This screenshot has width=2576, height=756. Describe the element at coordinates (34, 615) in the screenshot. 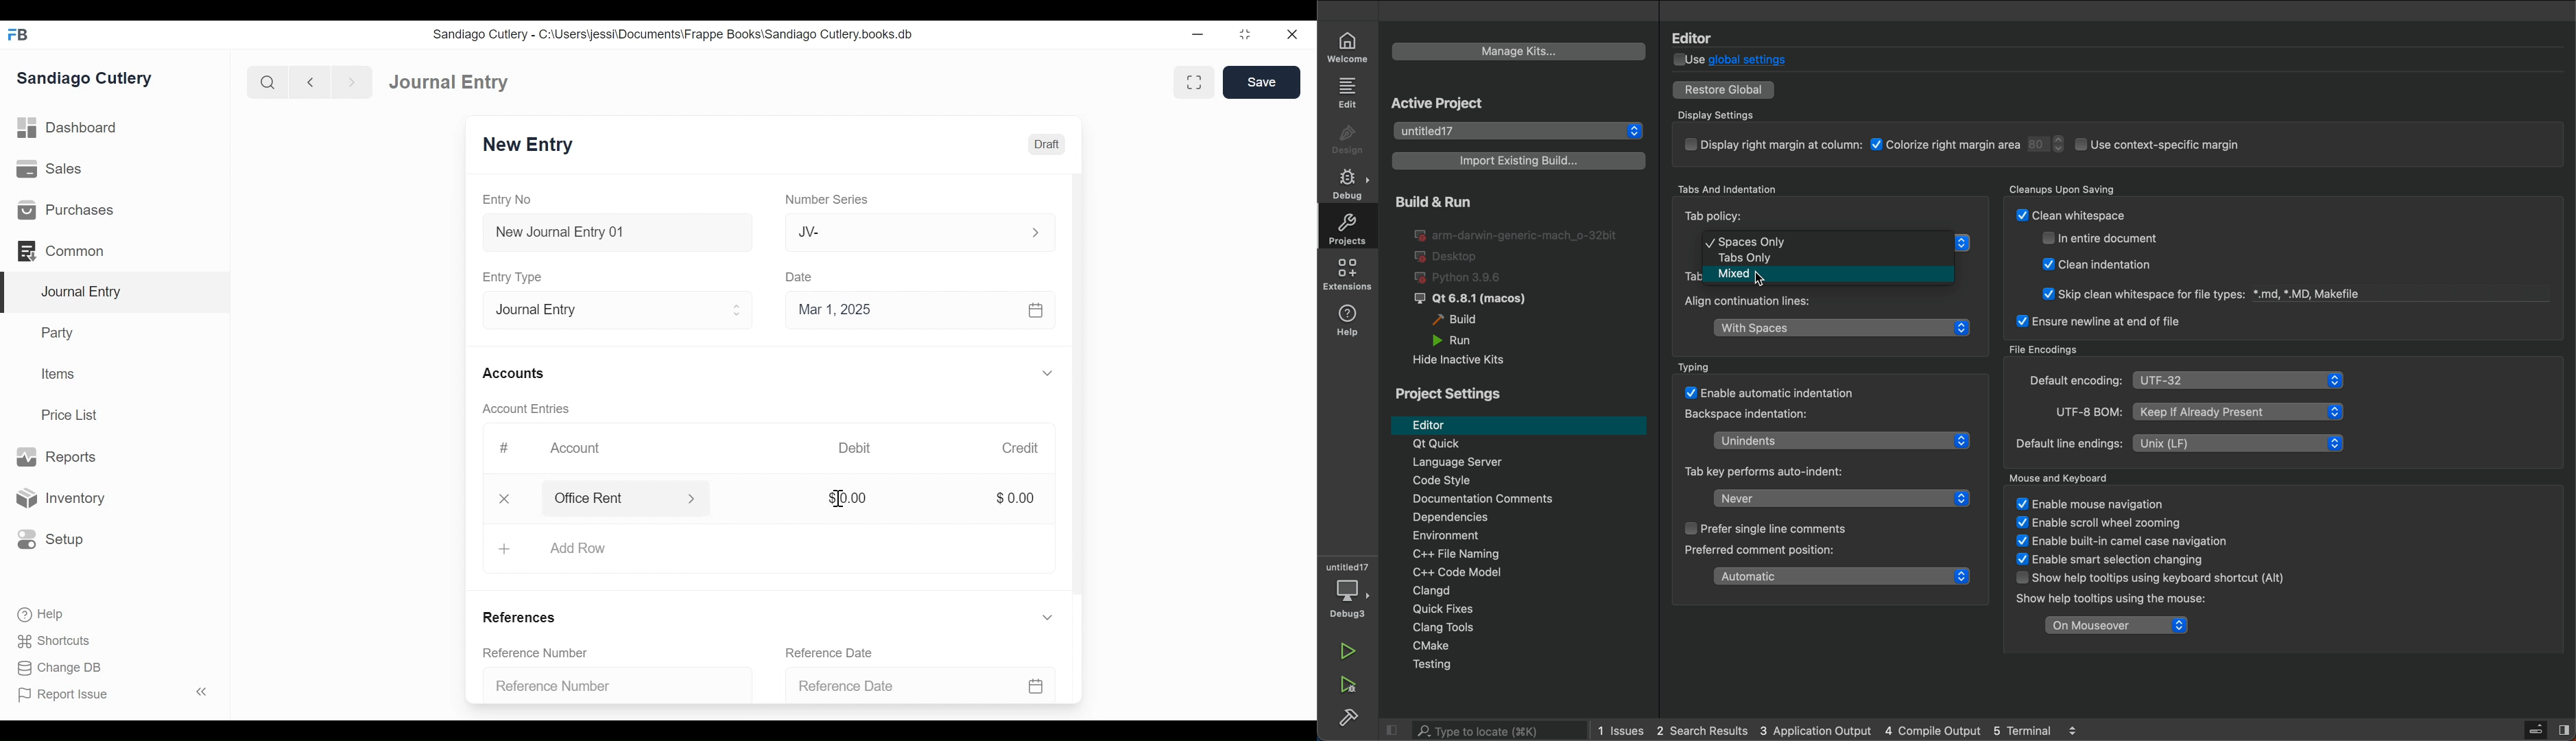

I see `Help` at that location.